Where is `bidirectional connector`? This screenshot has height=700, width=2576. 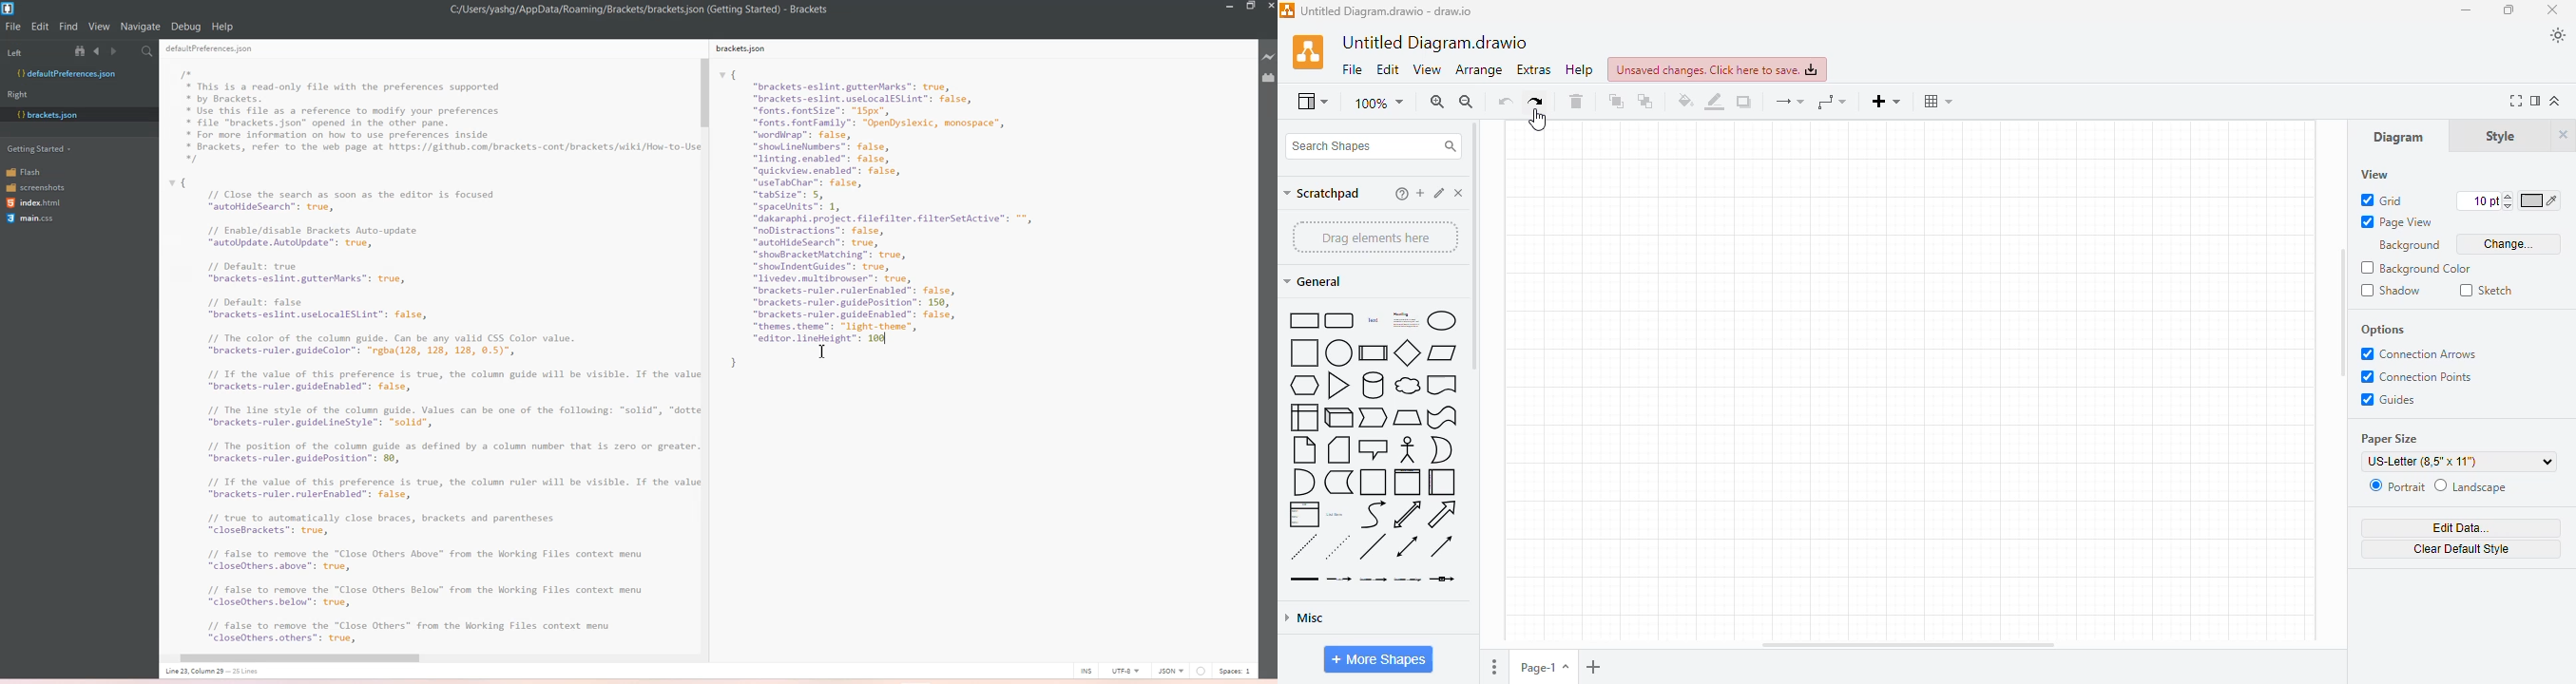 bidirectional connector is located at coordinates (1407, 546).